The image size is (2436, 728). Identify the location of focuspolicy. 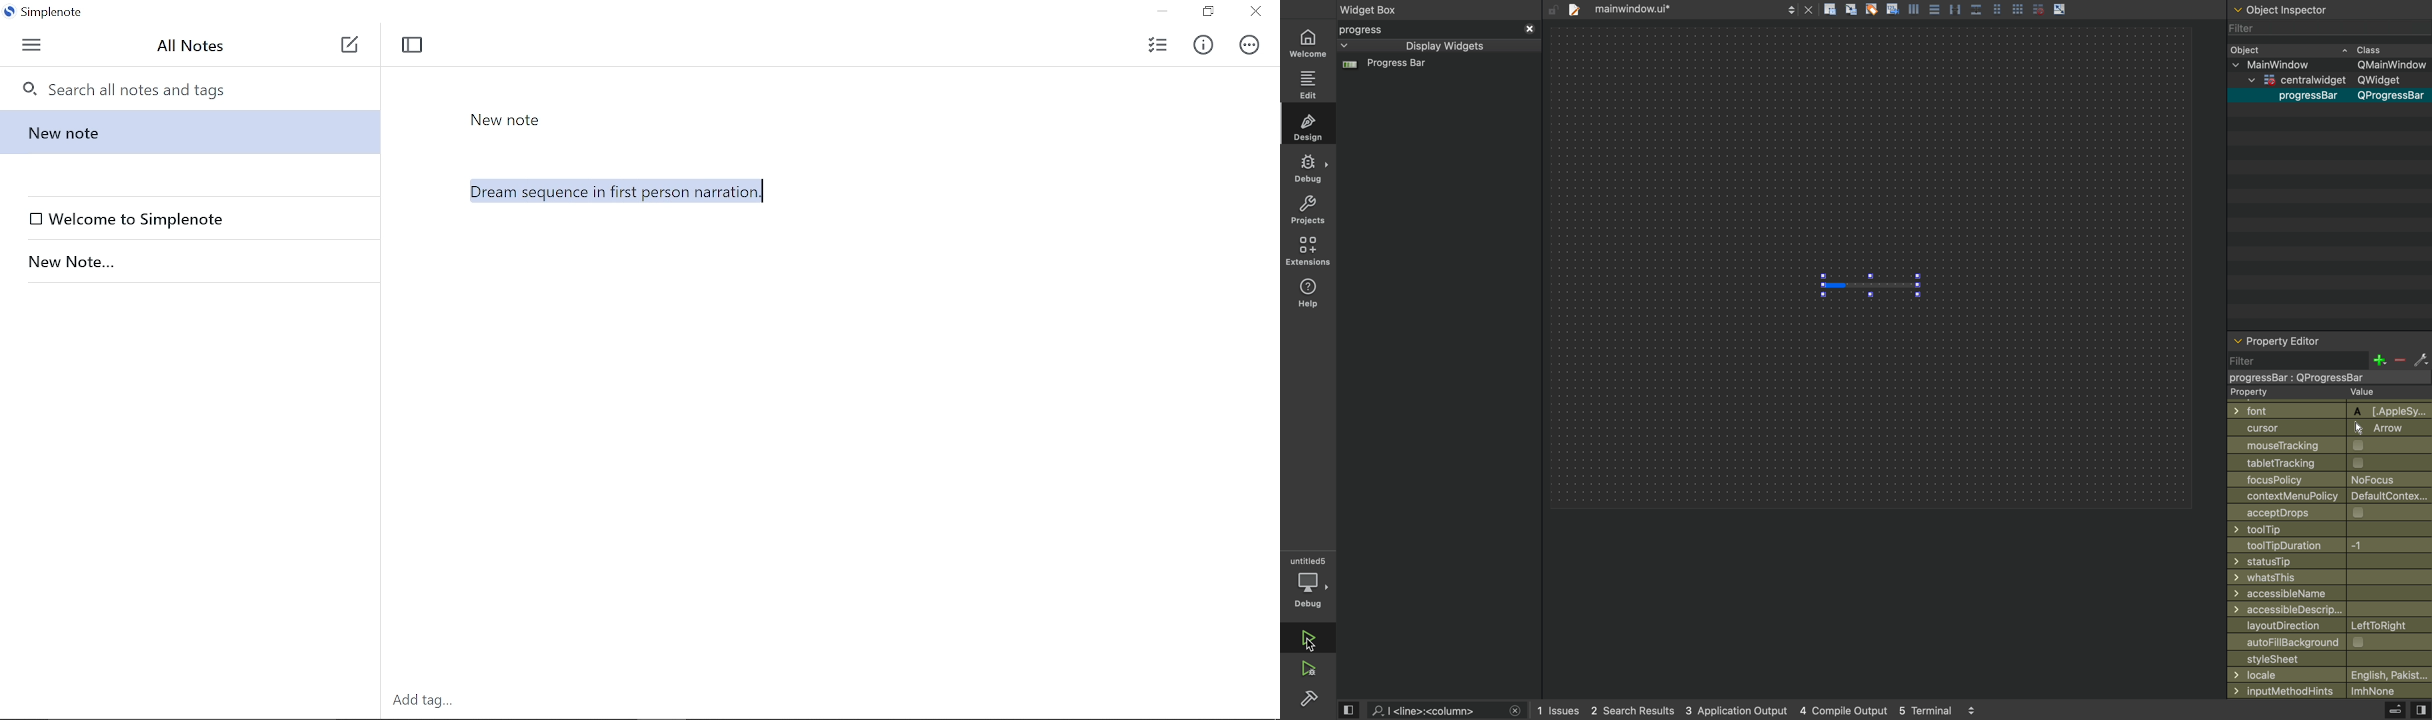
(2322, 479).